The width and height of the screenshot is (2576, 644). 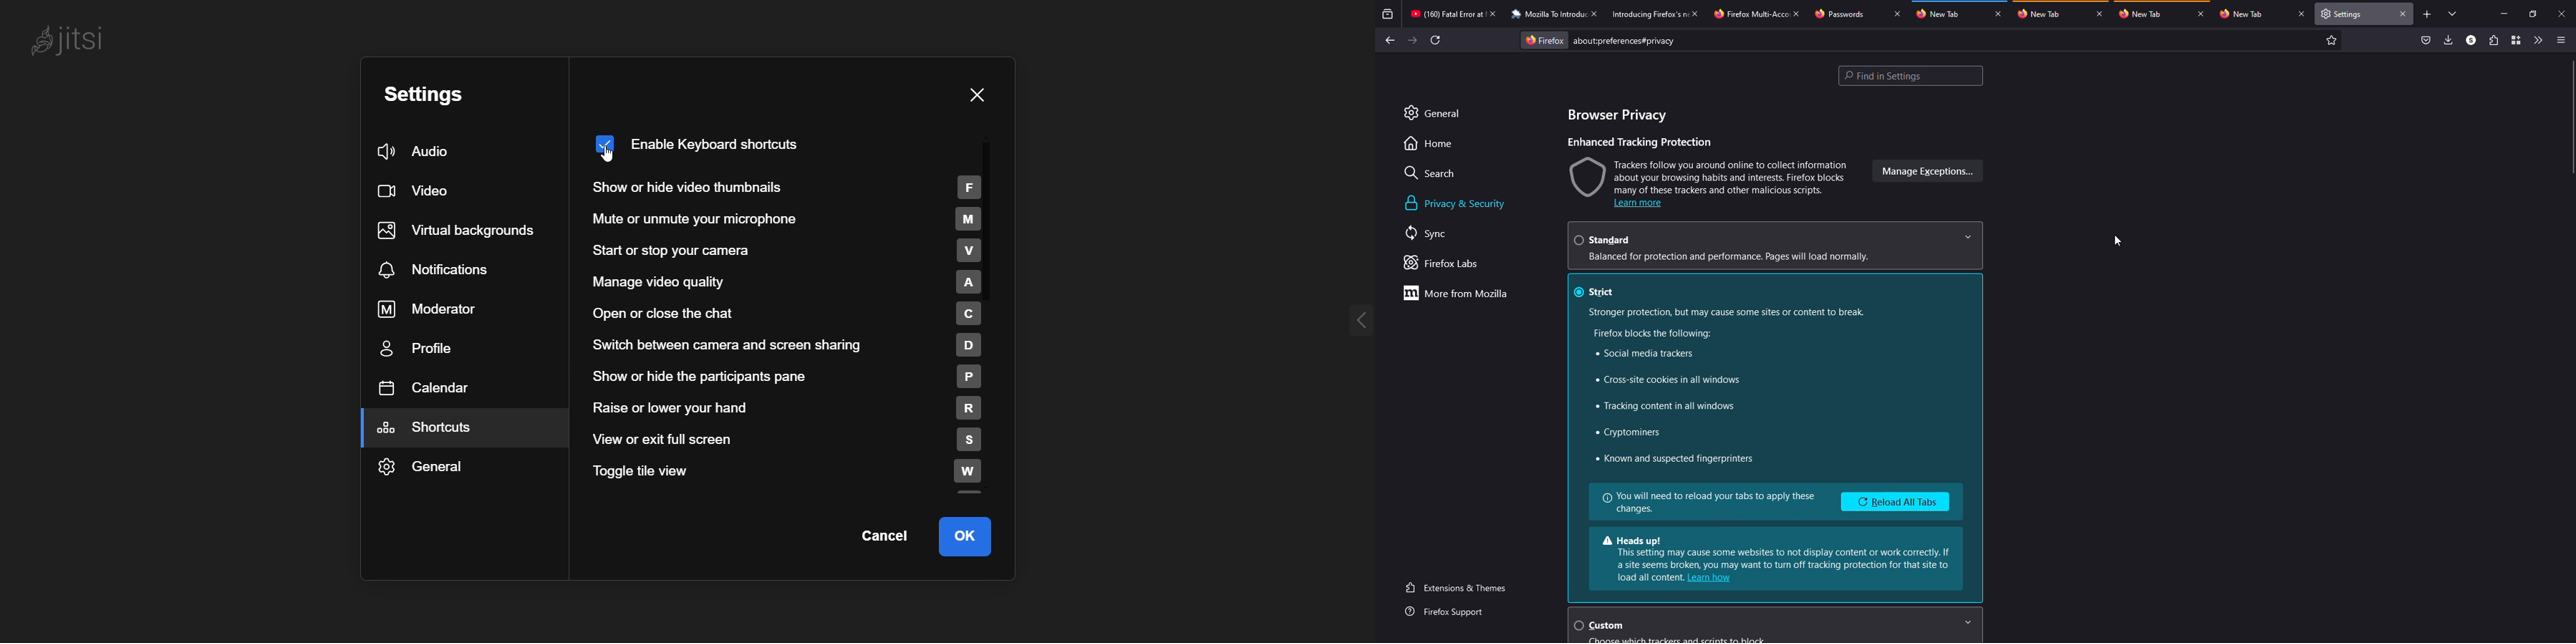 I want to click on downloads, so click(x=2449, y=39).